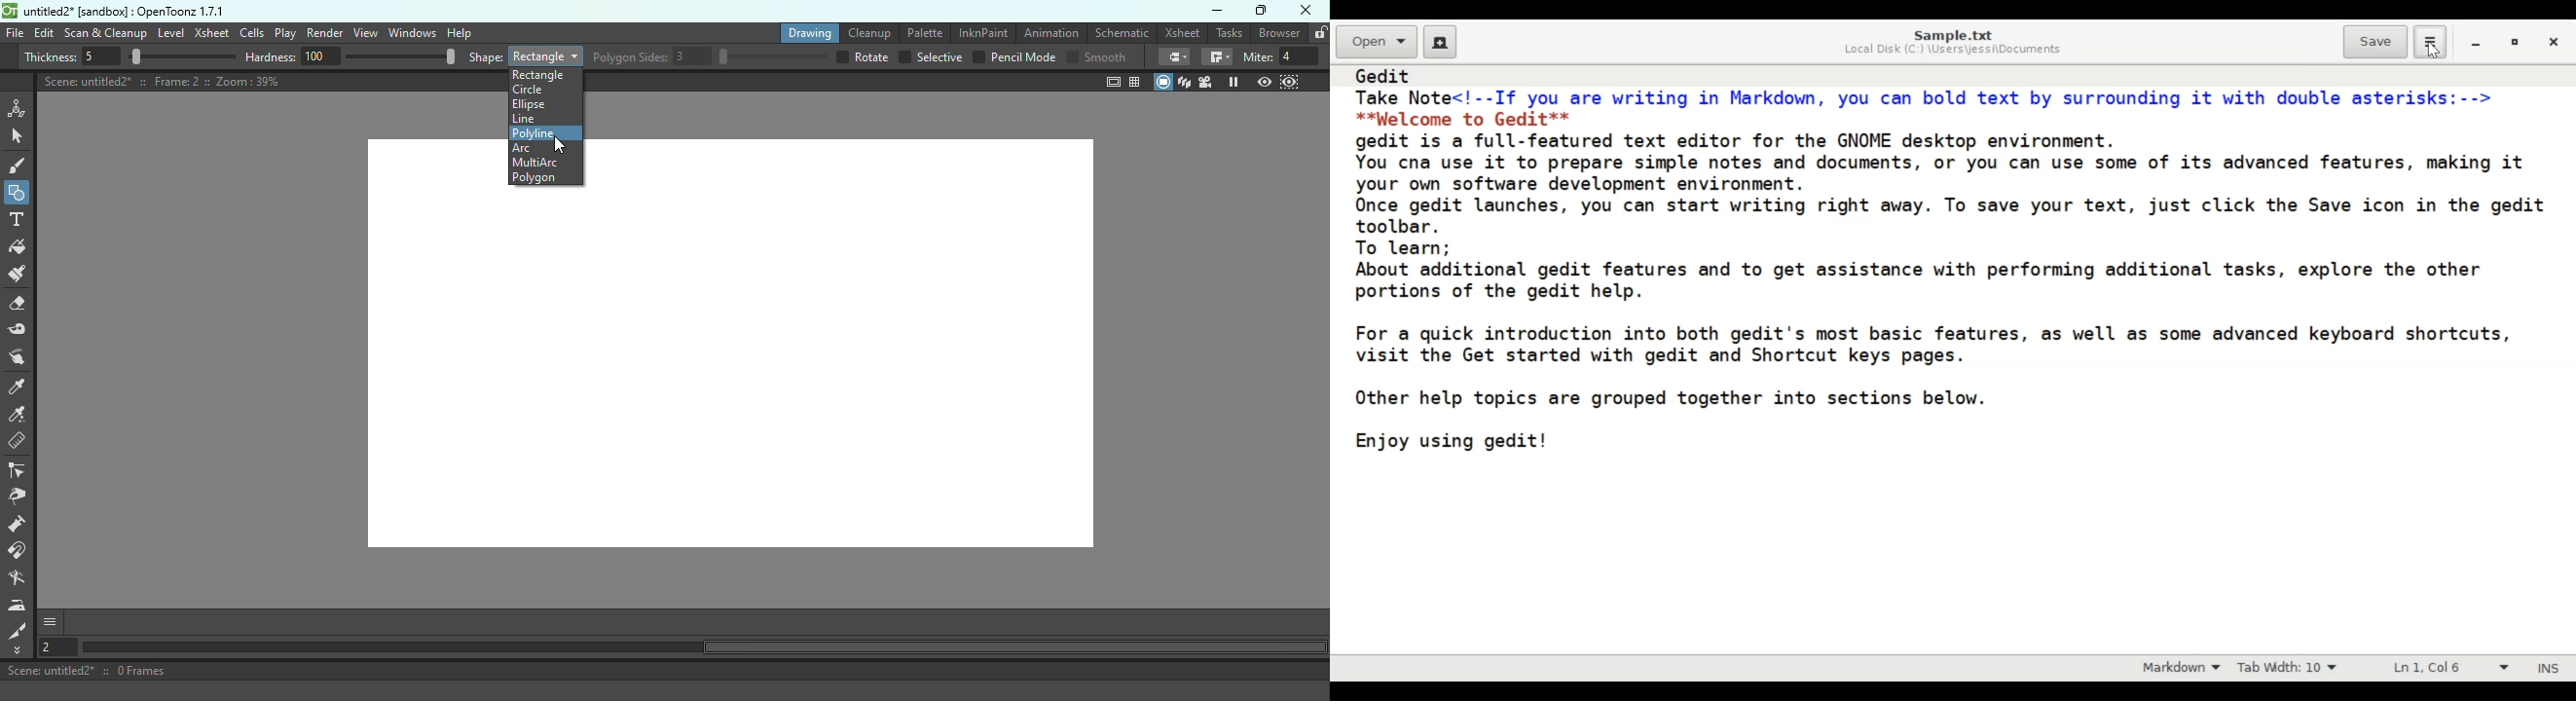 The width and height of the screenshot is (2576, 728). I want to click on Schematic, so click(1121, 31).